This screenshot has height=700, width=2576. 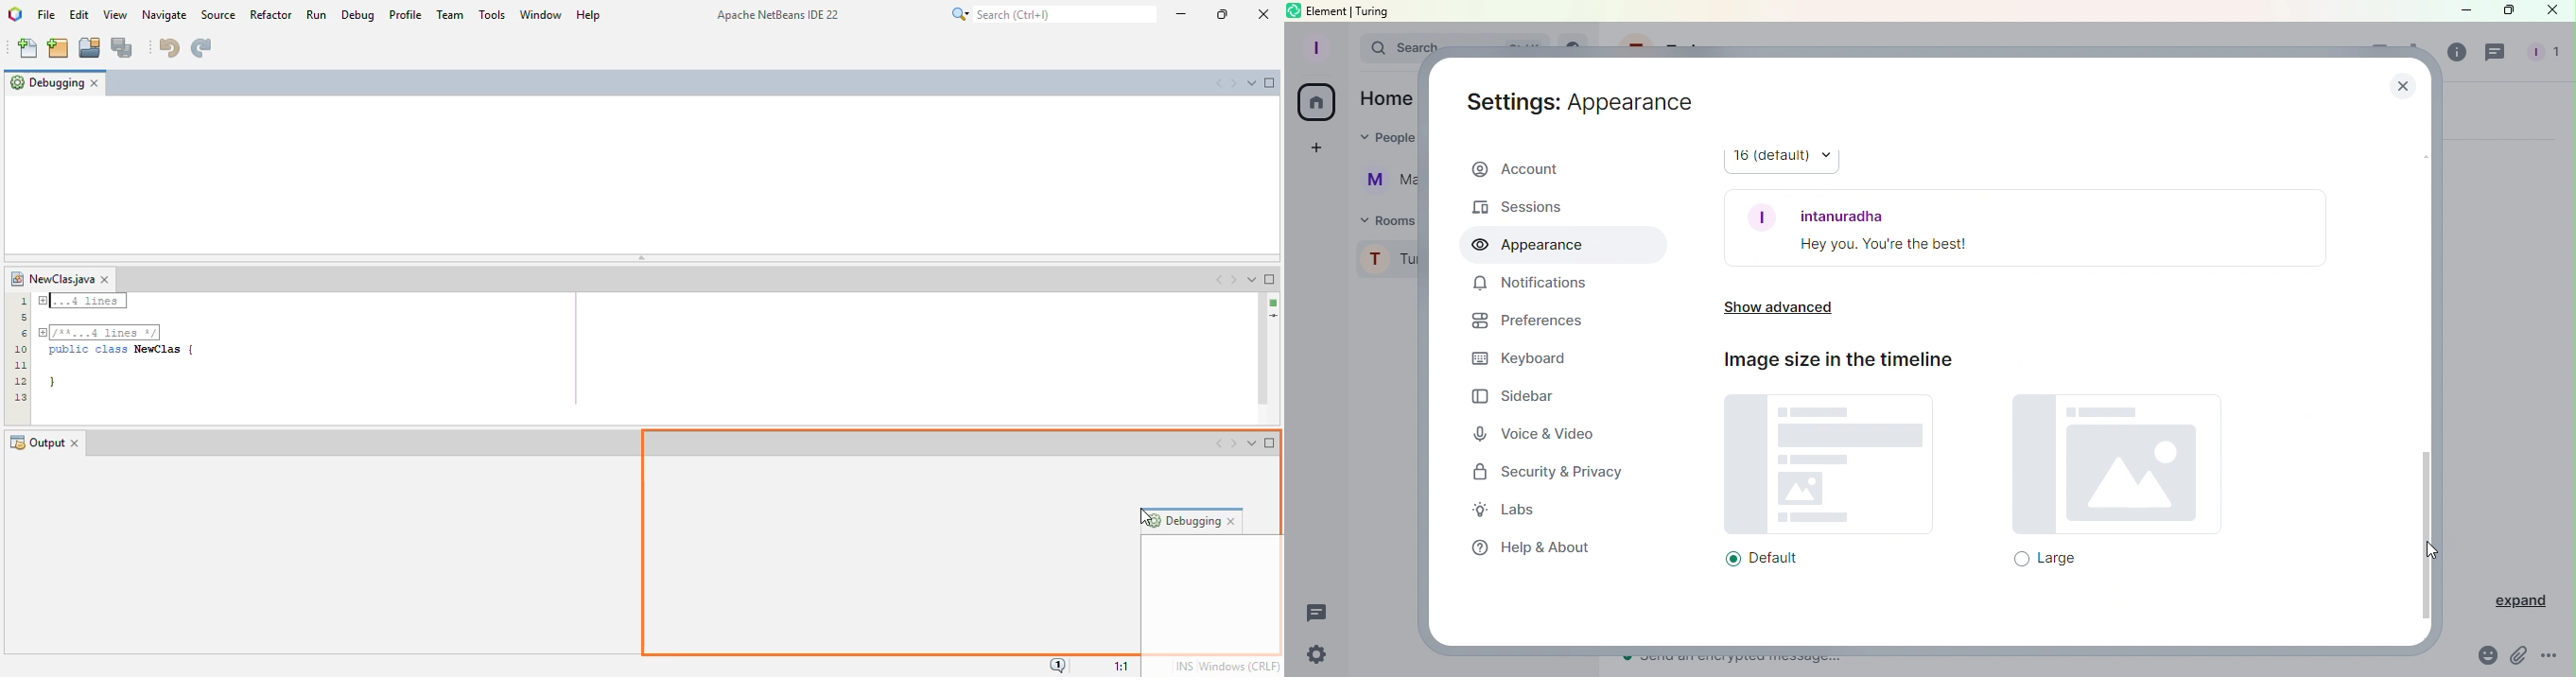 I want to click on Settings, so click(x=1317, y=652).